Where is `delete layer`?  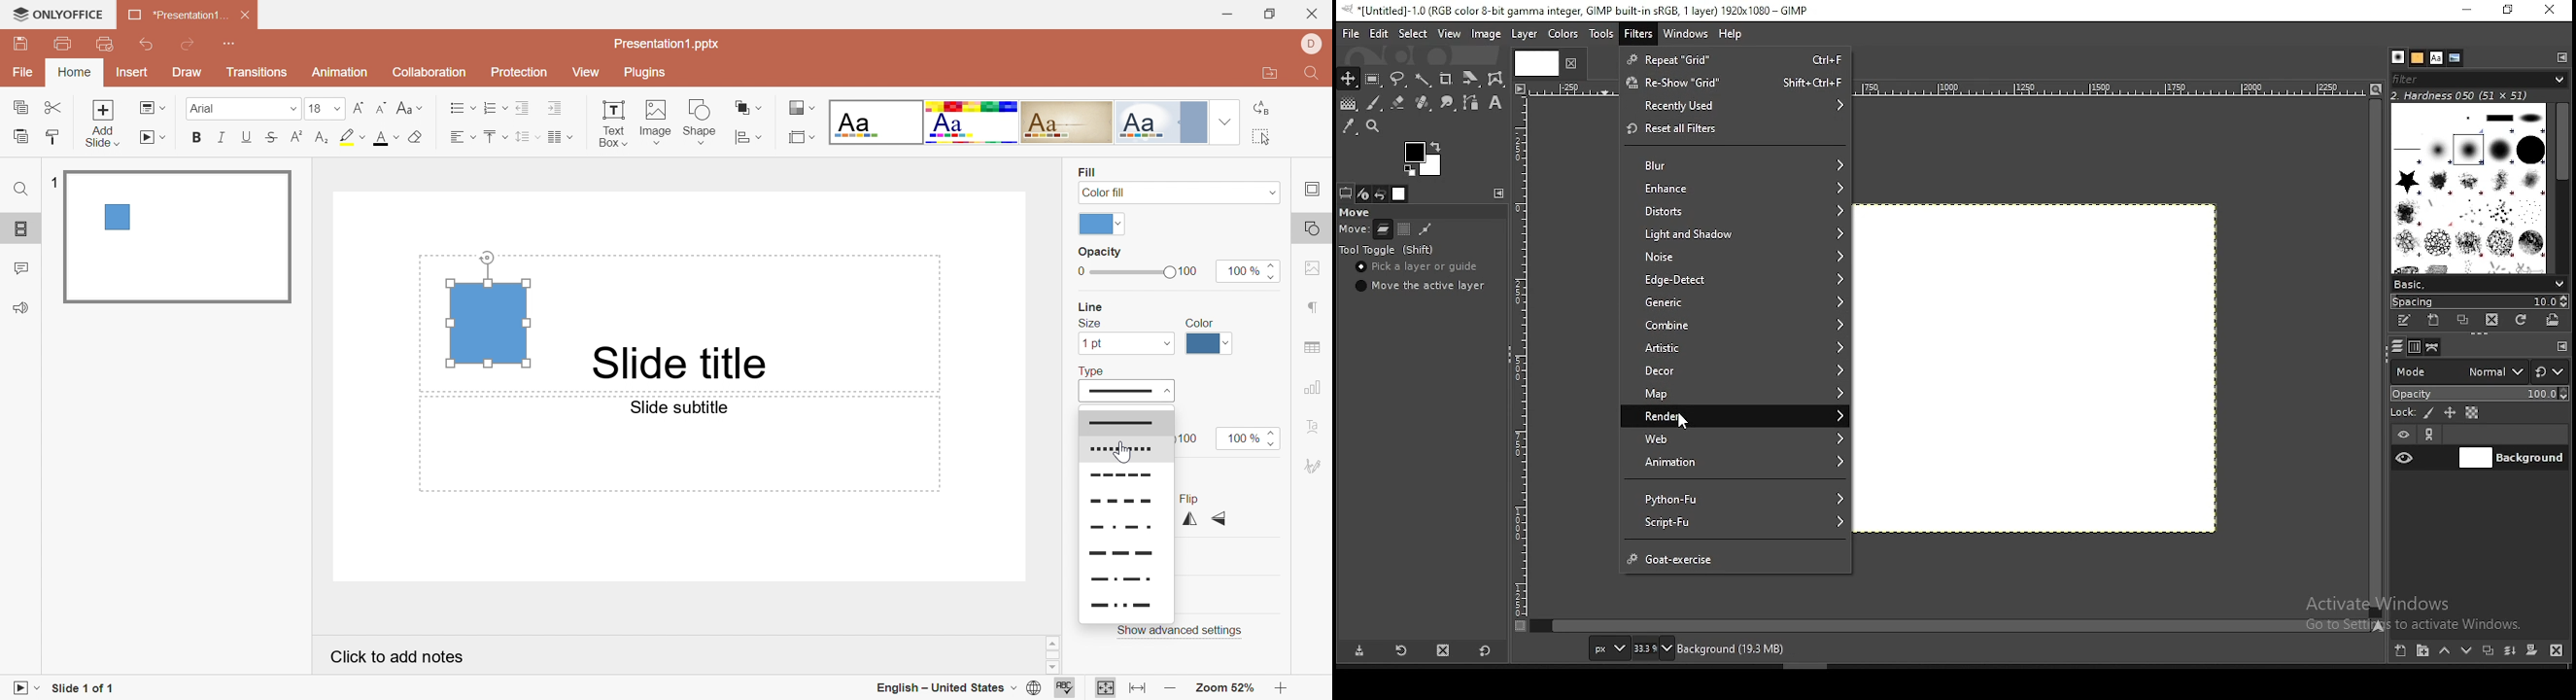
delete layer is located at coordinates (2555, 651).